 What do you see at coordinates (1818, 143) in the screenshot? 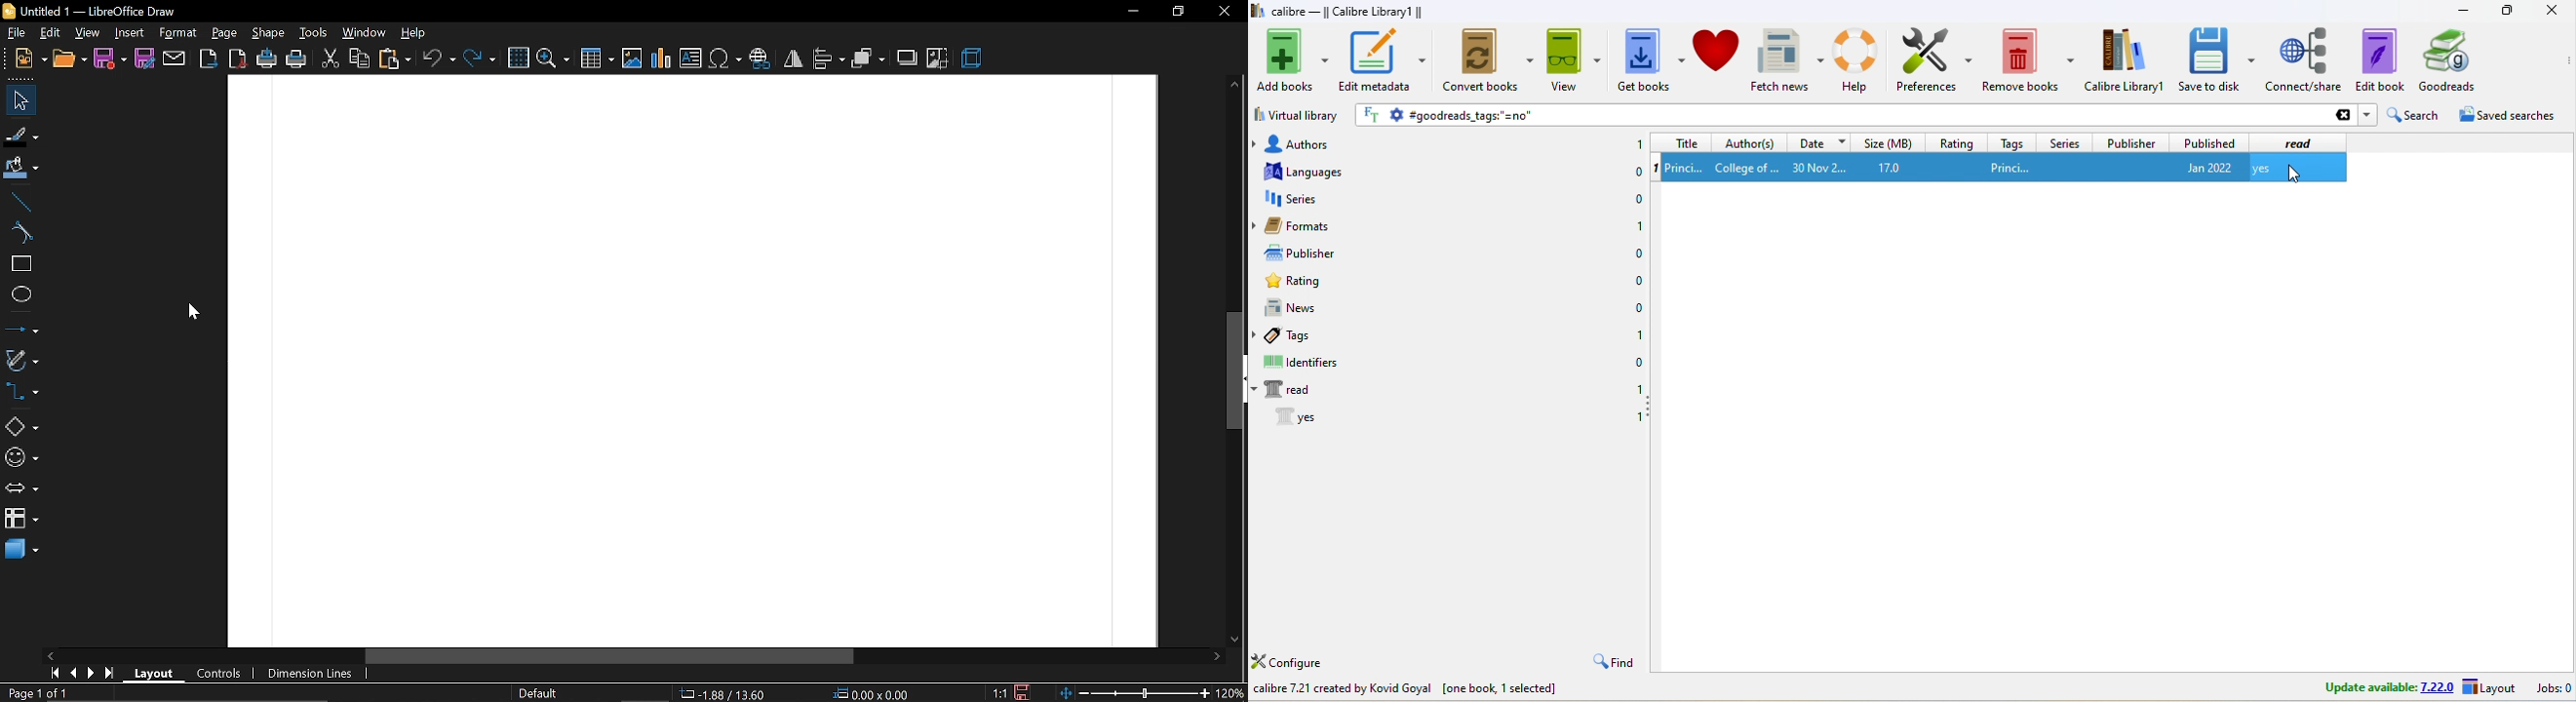
I see `date` at bounding box center [1818, 143].